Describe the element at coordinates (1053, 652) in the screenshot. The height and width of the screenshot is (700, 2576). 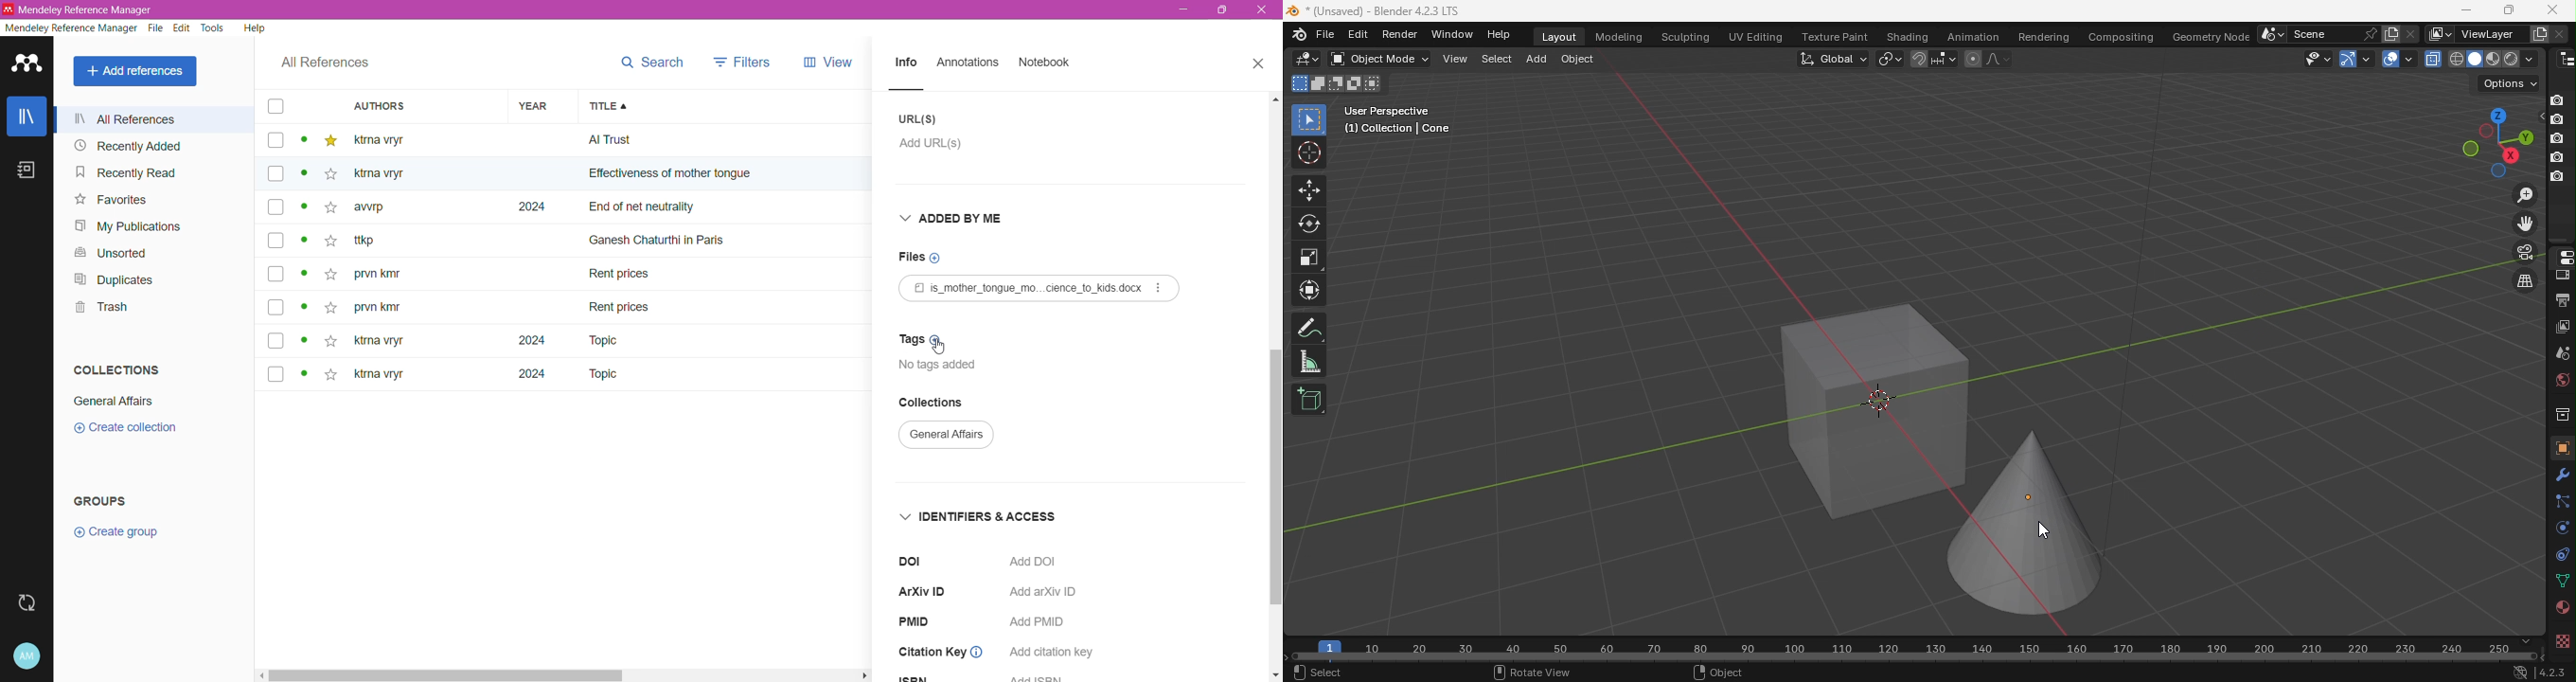
I see `add citation key ` at that location.